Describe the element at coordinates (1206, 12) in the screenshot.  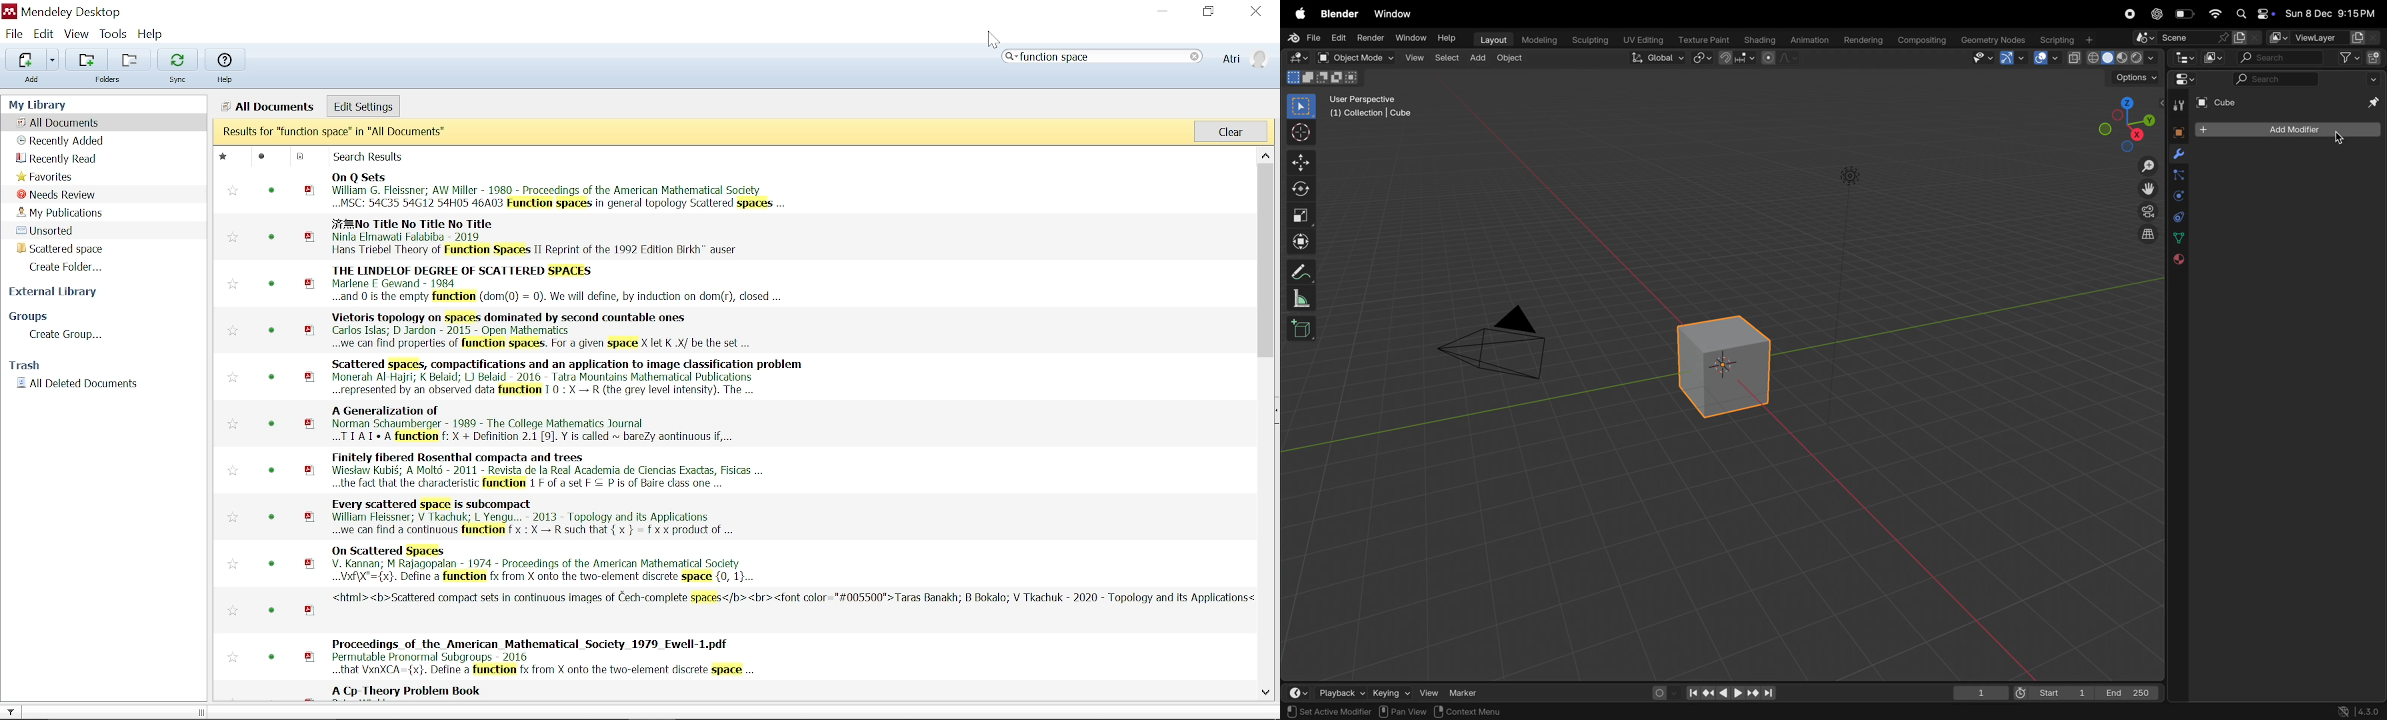
I see `Restore down` at that location.